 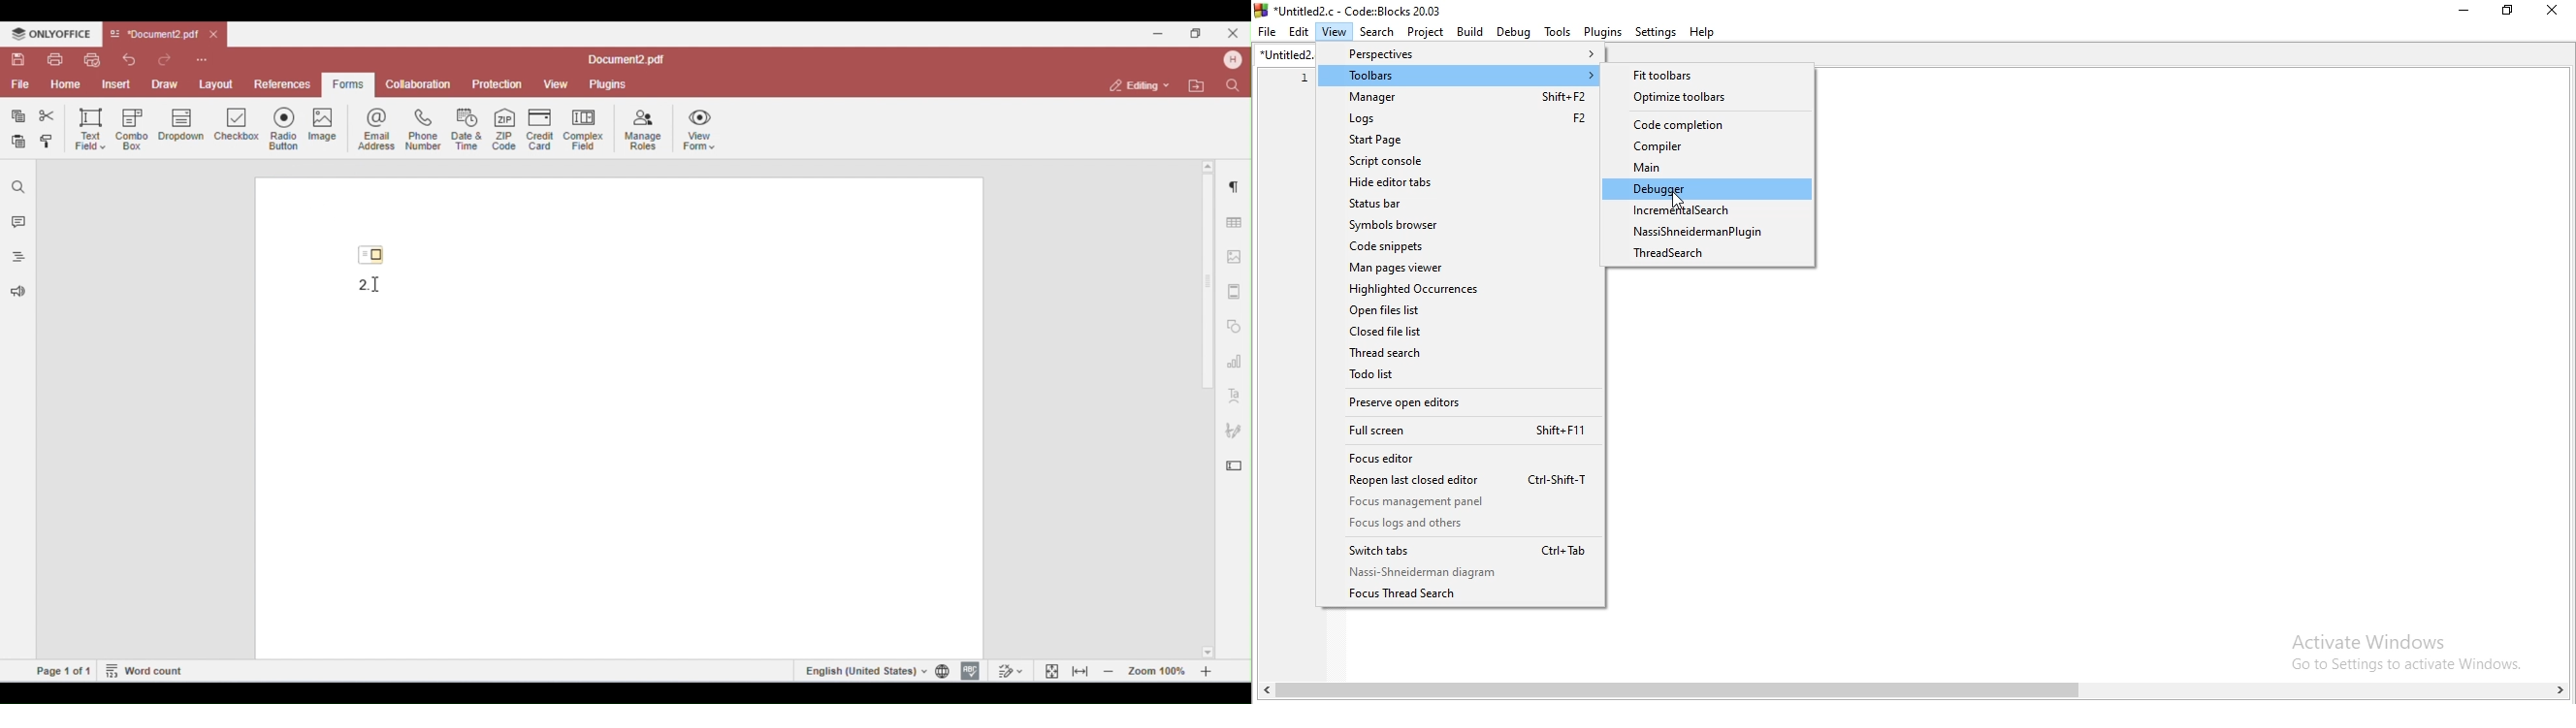 What do you see at coordinates (1914, 693) in the screenshot?
I see `scroll bar` at bounding box center [1914, 693].